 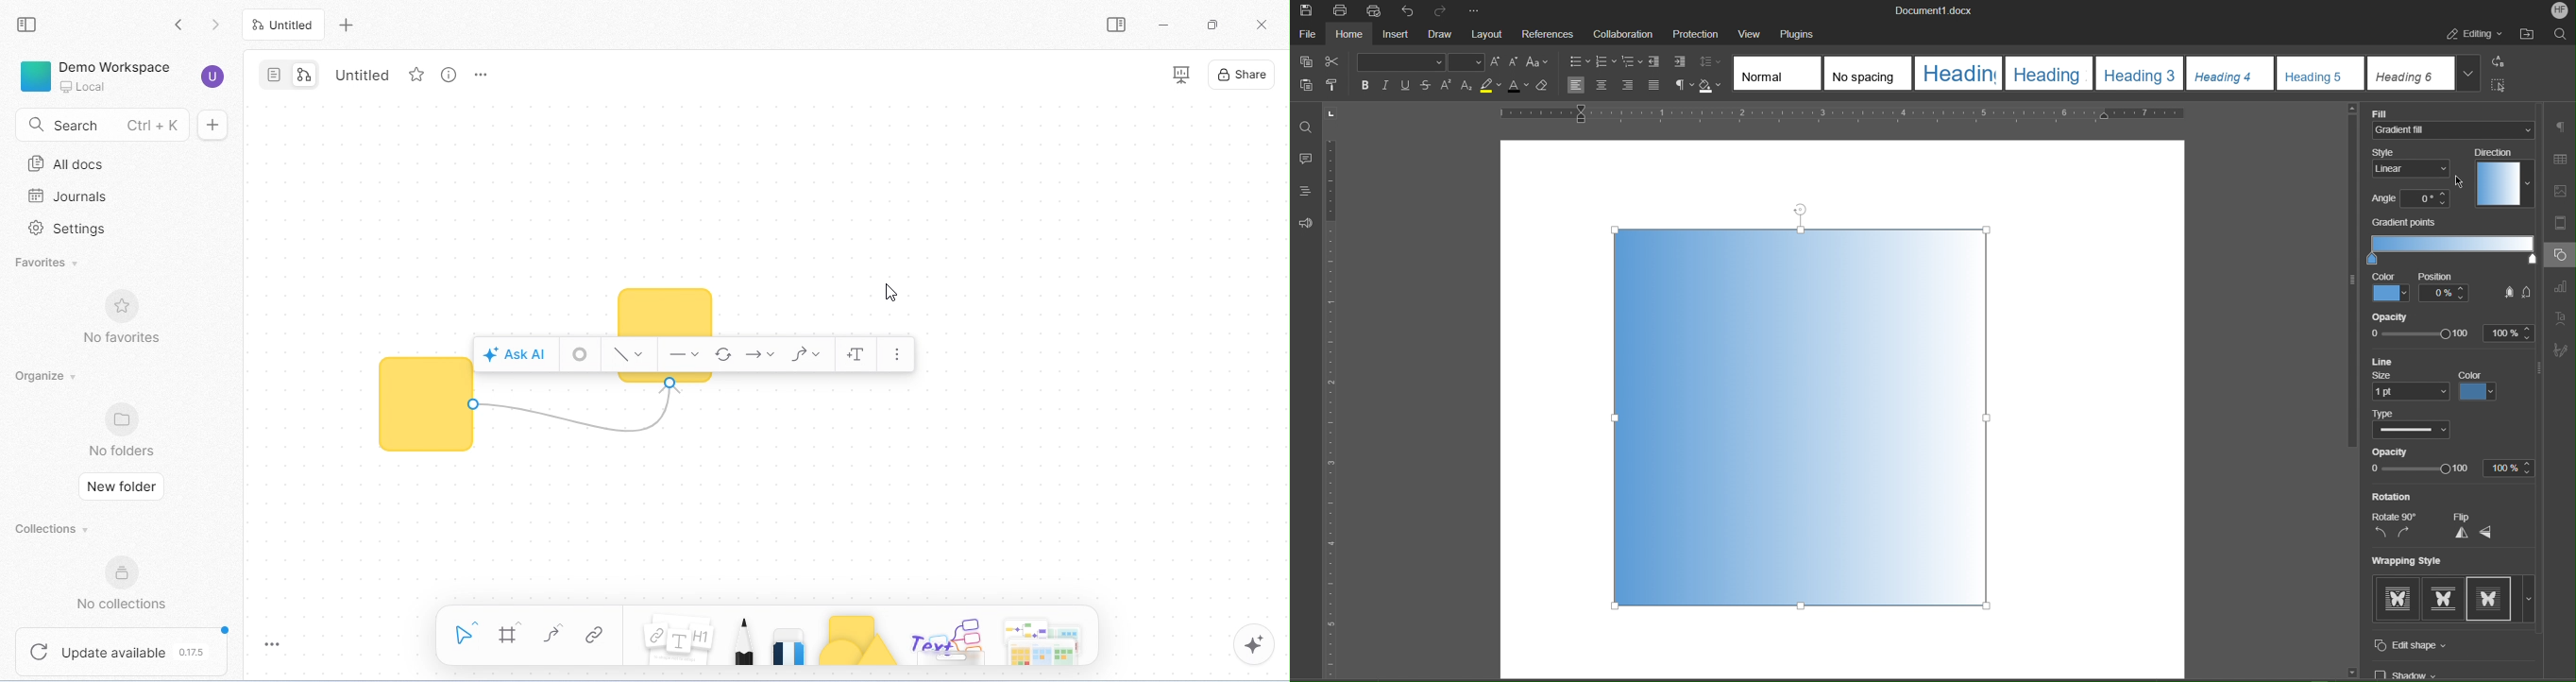 What do you see at coordinates (1684, 86) in the screenshot?
I see `Non-Printing Characters` at bounding box center [1684, 86].